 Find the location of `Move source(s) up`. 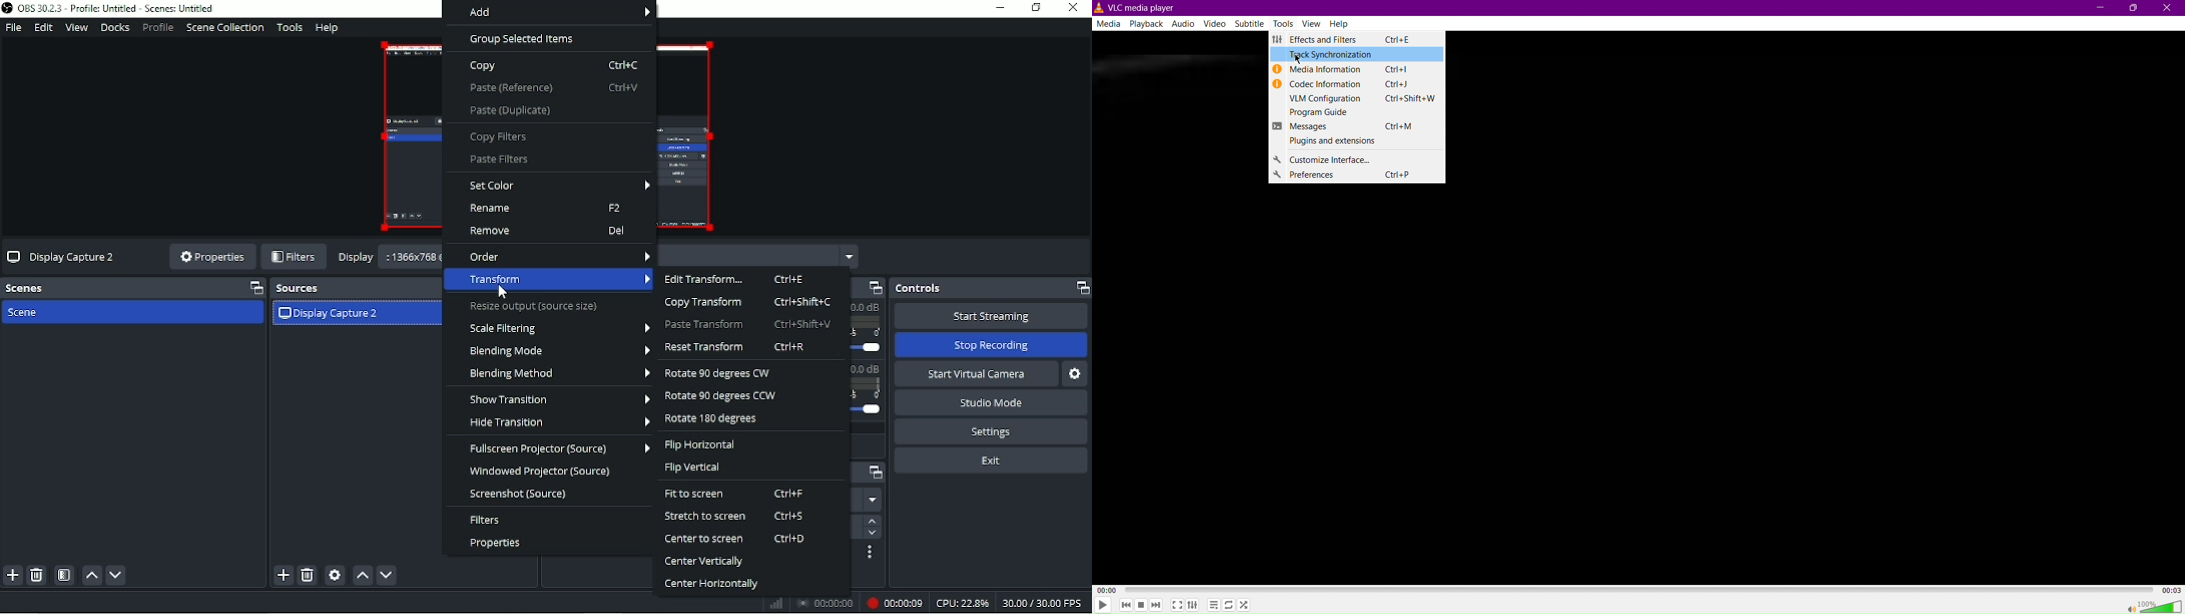

Move source(s) up is located at coordinates (363, 575).